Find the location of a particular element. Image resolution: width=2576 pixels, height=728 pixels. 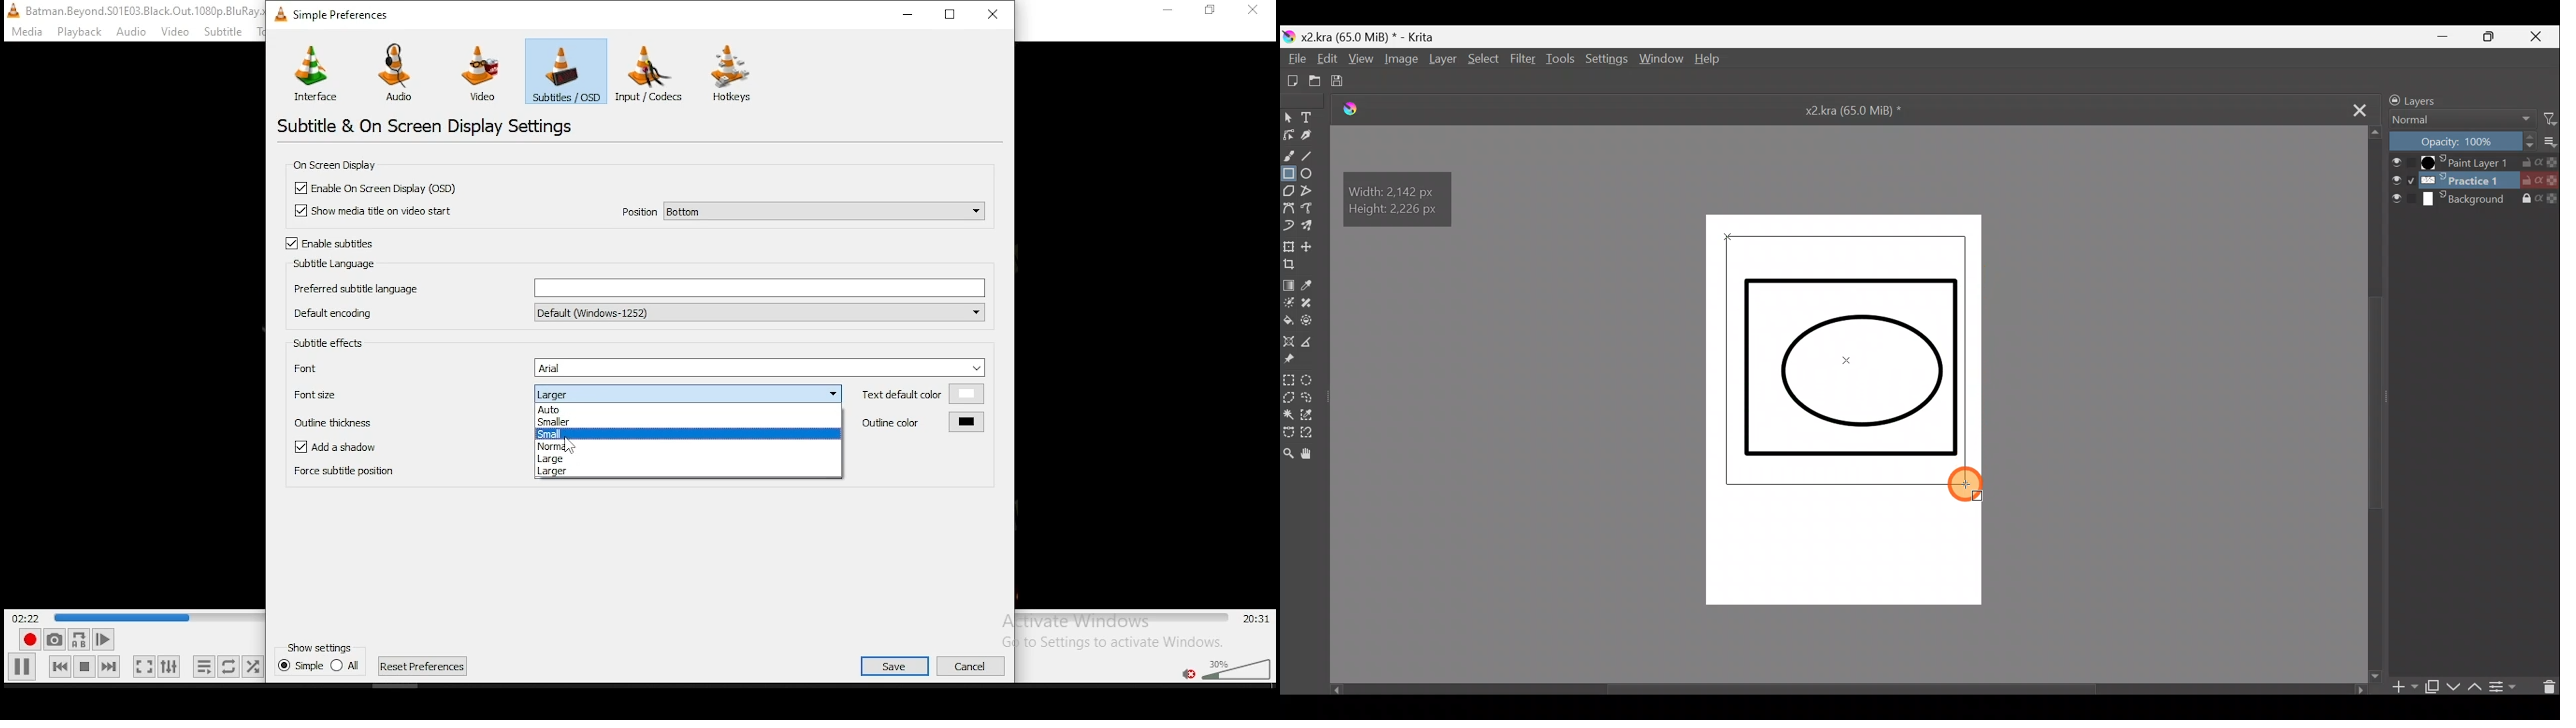

x2 .kra (65.0 MiB) * - Krita is located at coordinates (1379, 37).